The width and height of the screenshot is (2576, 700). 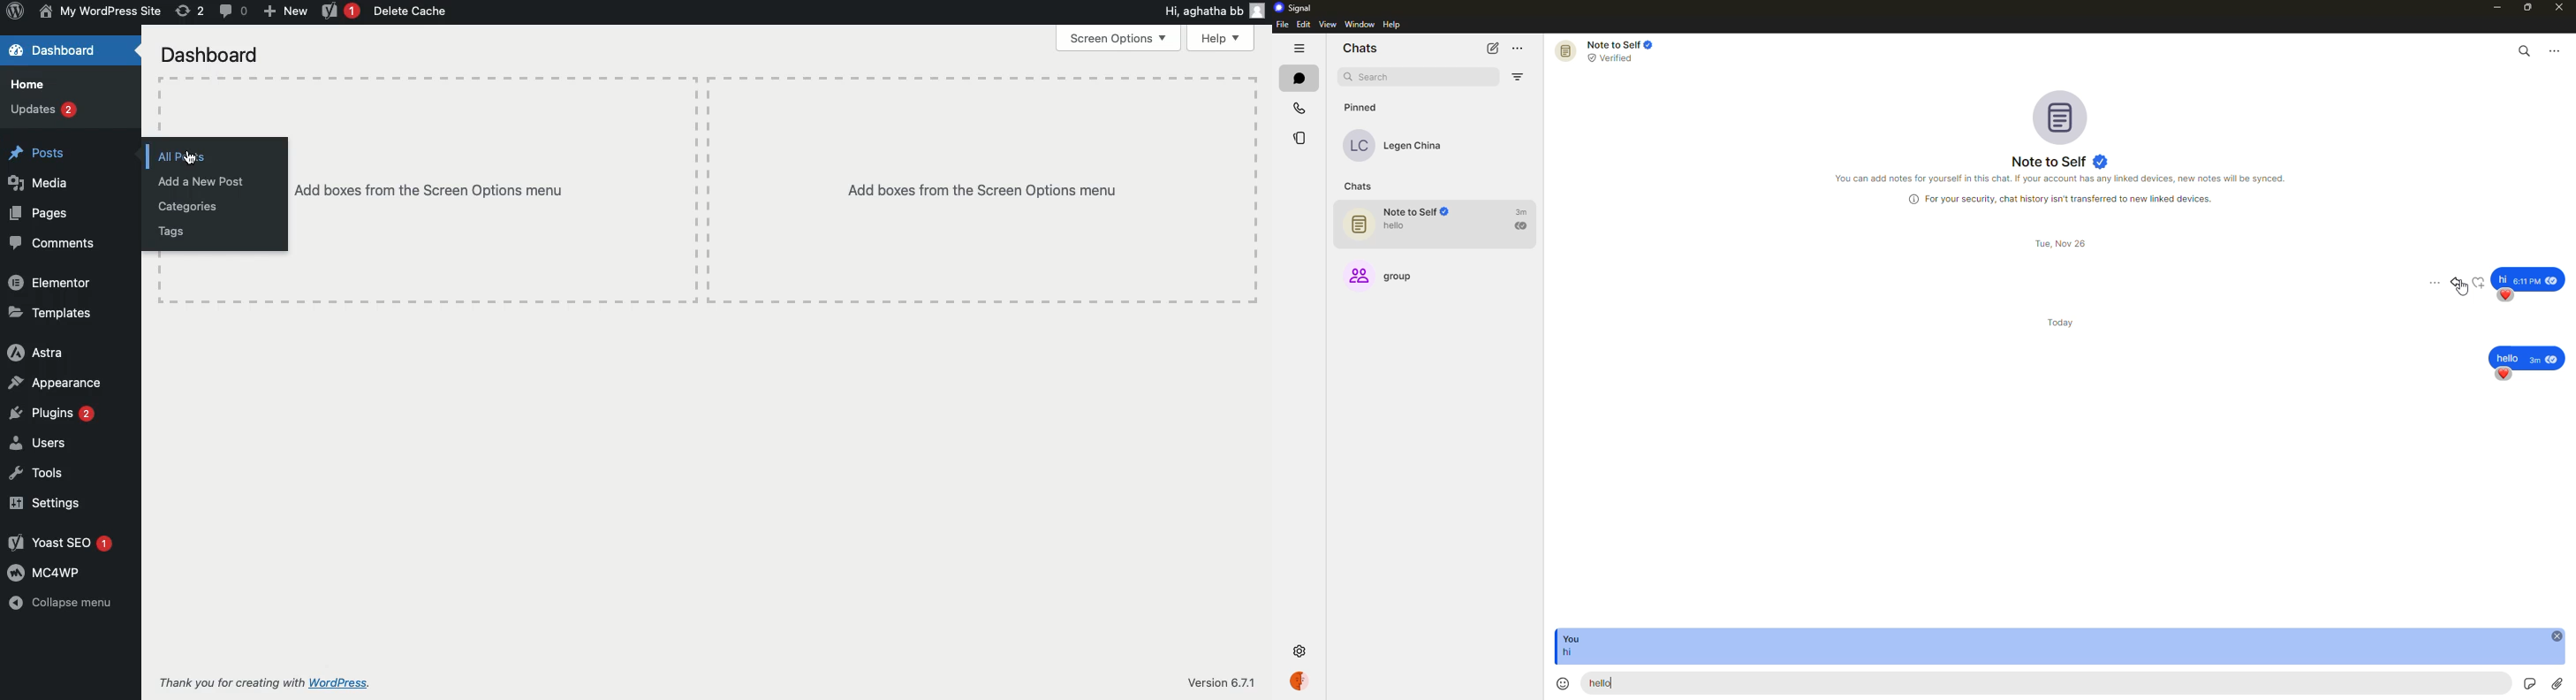 What do you see at coordinates (35, 444) in the screenshot?
I see `Users` at bounding box center [35, 444].